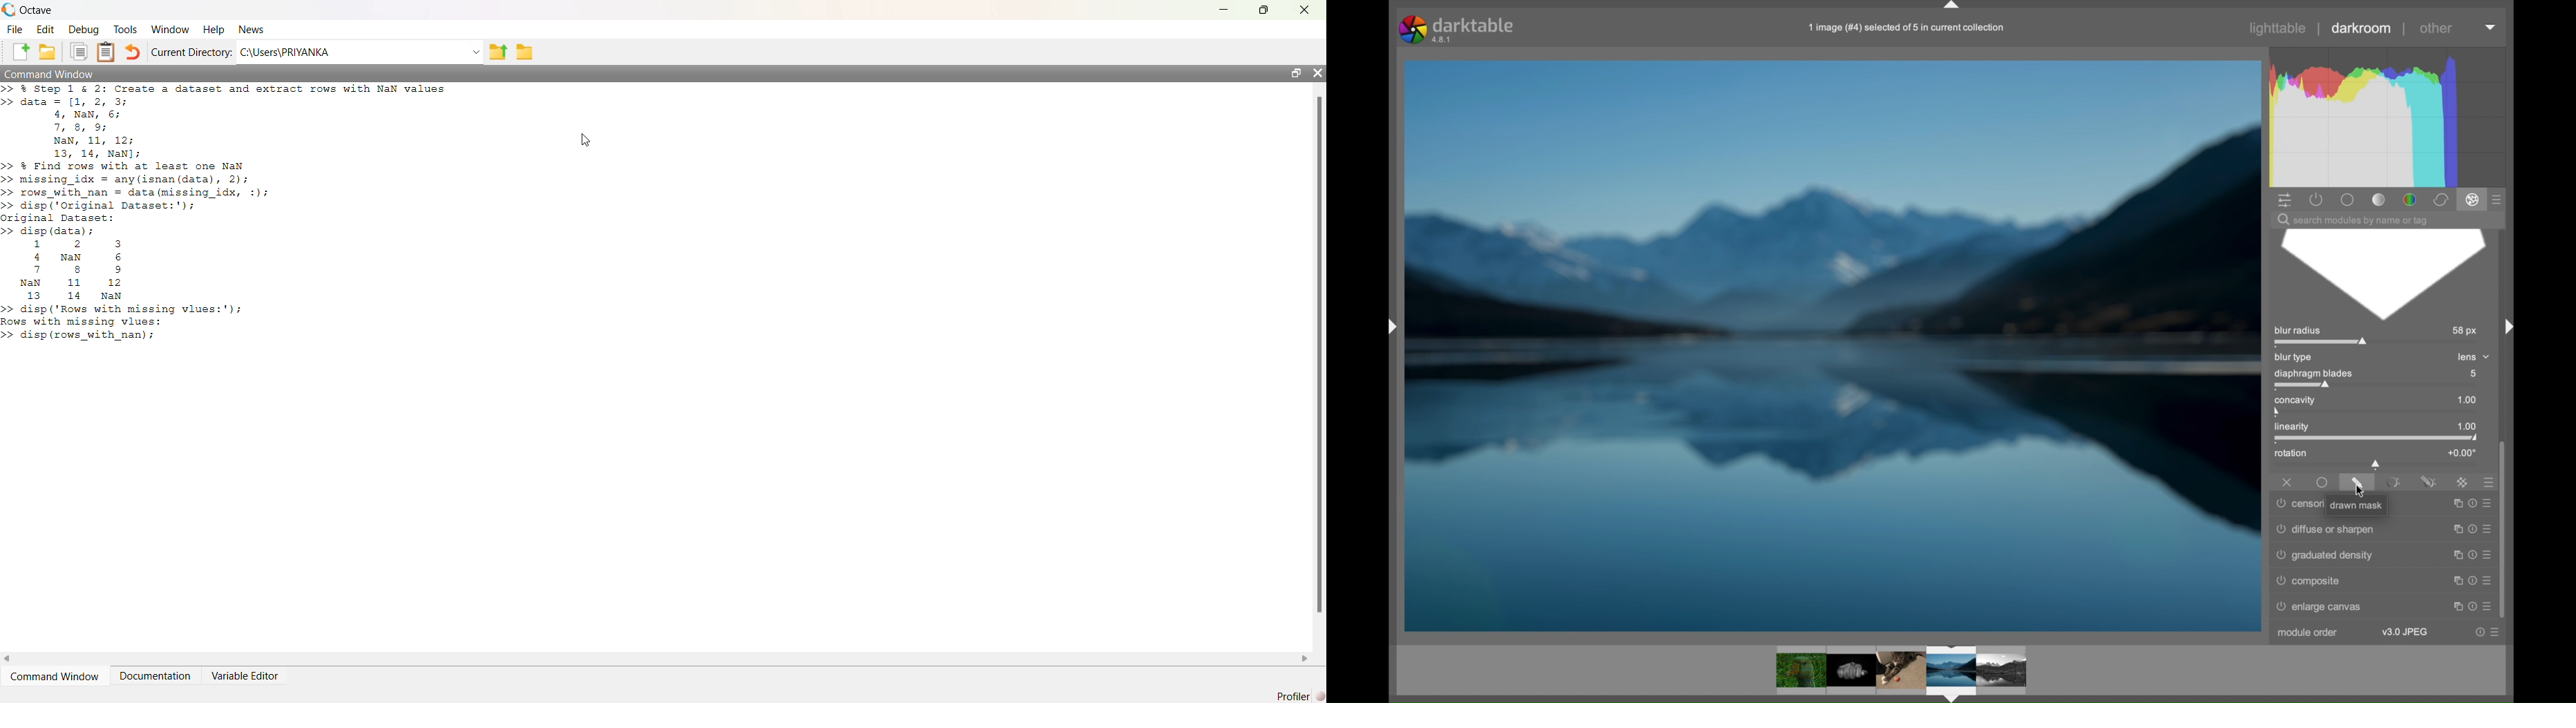 Image resolution: width=2576 pixels, height=728 pixels. What do you see at coordinates (2471, 527) in the screenshot?
I see `help` at bounding box center [2471, 527].